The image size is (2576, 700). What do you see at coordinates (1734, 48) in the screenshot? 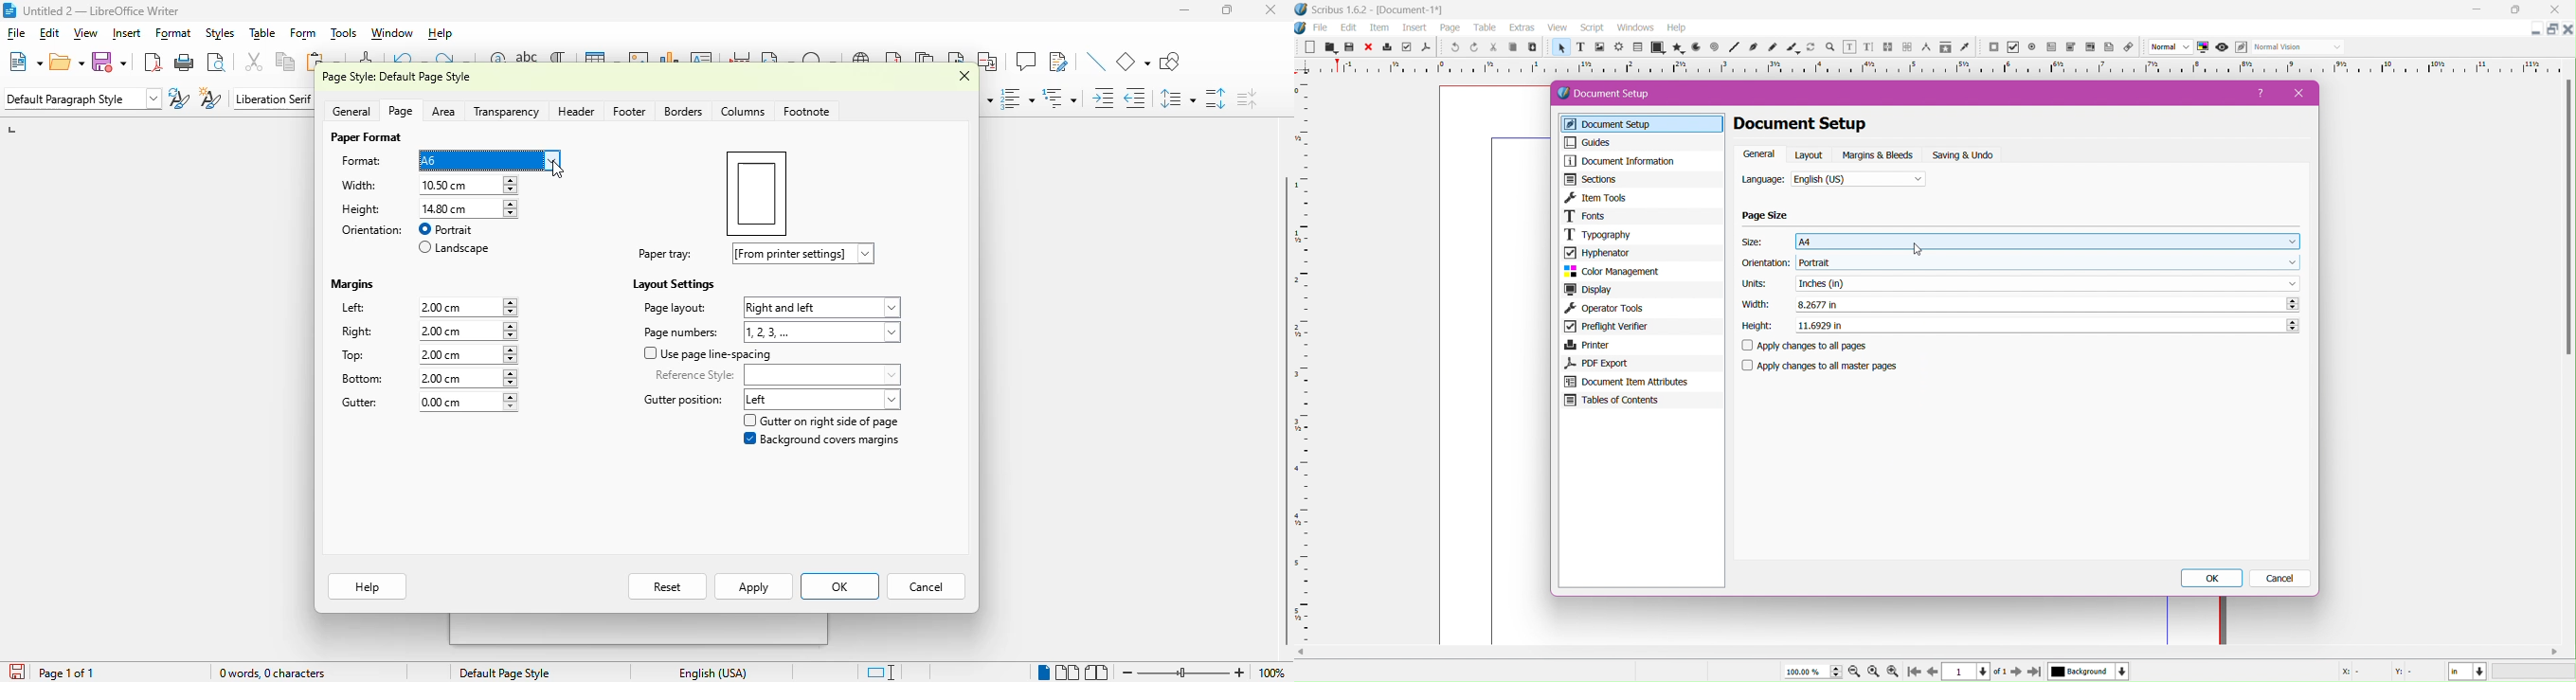
I see `line` at bounding box center [1734, 48].